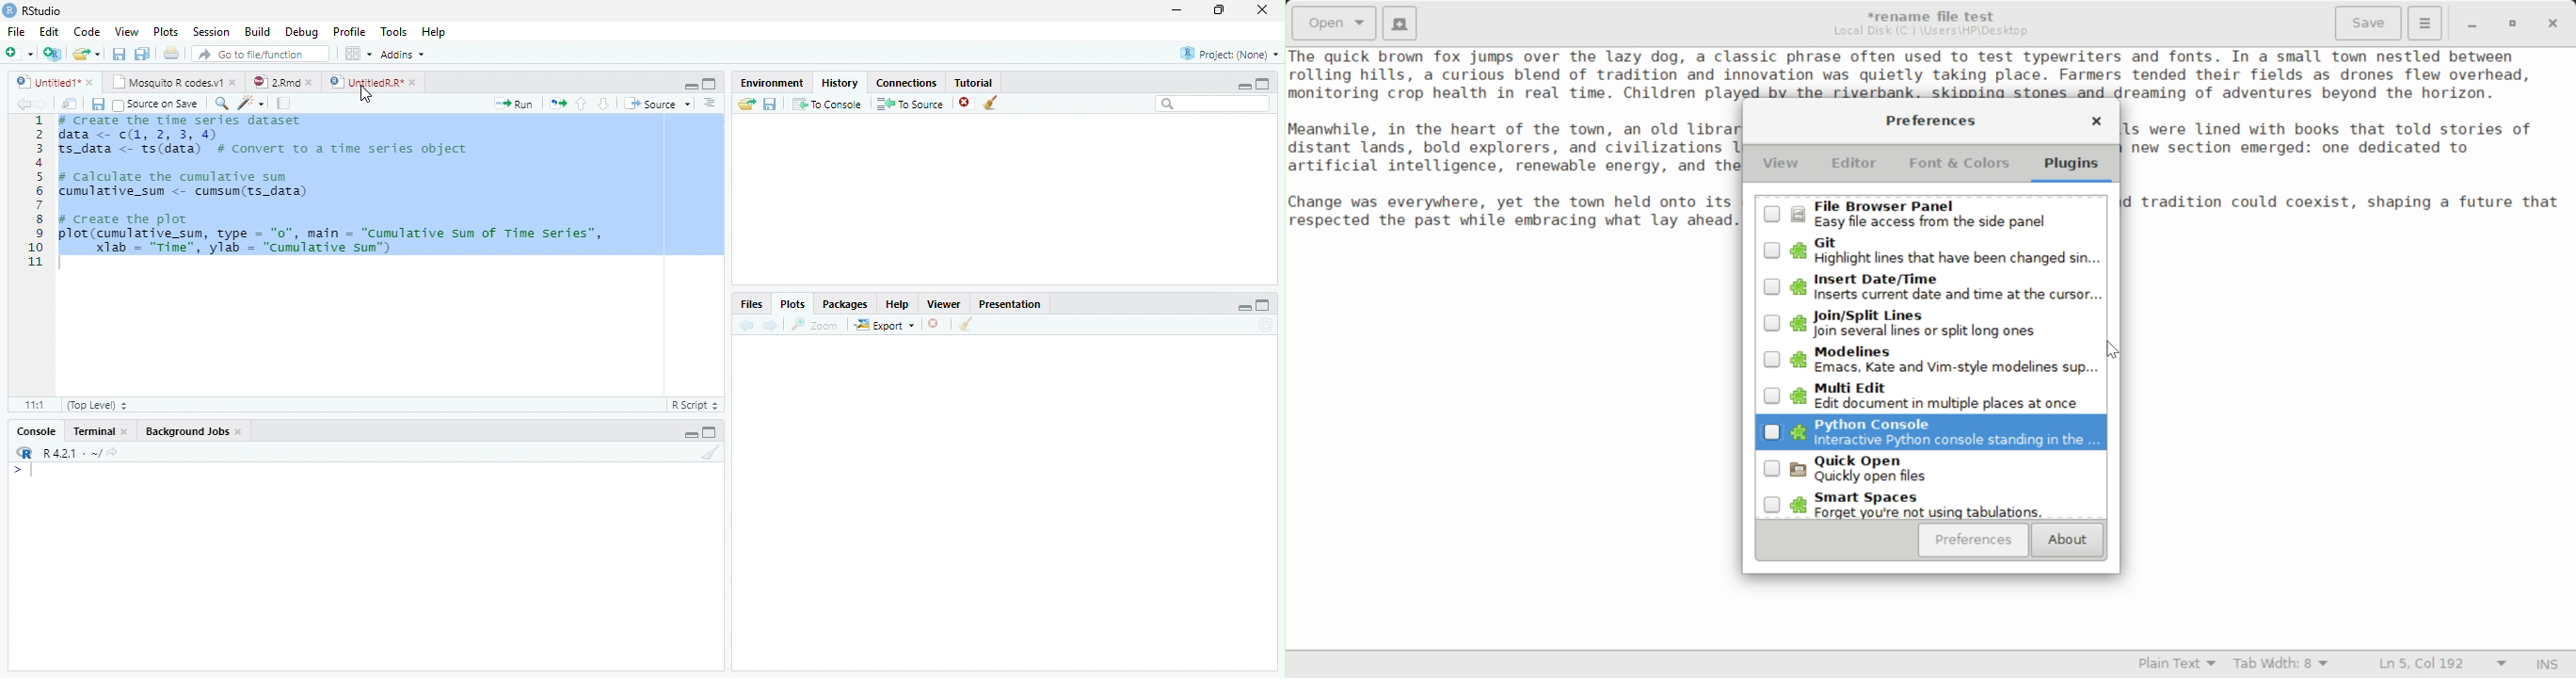 This screenshot has height=700, width=2576. I want to click on Load Workspace, so click(749, 107).